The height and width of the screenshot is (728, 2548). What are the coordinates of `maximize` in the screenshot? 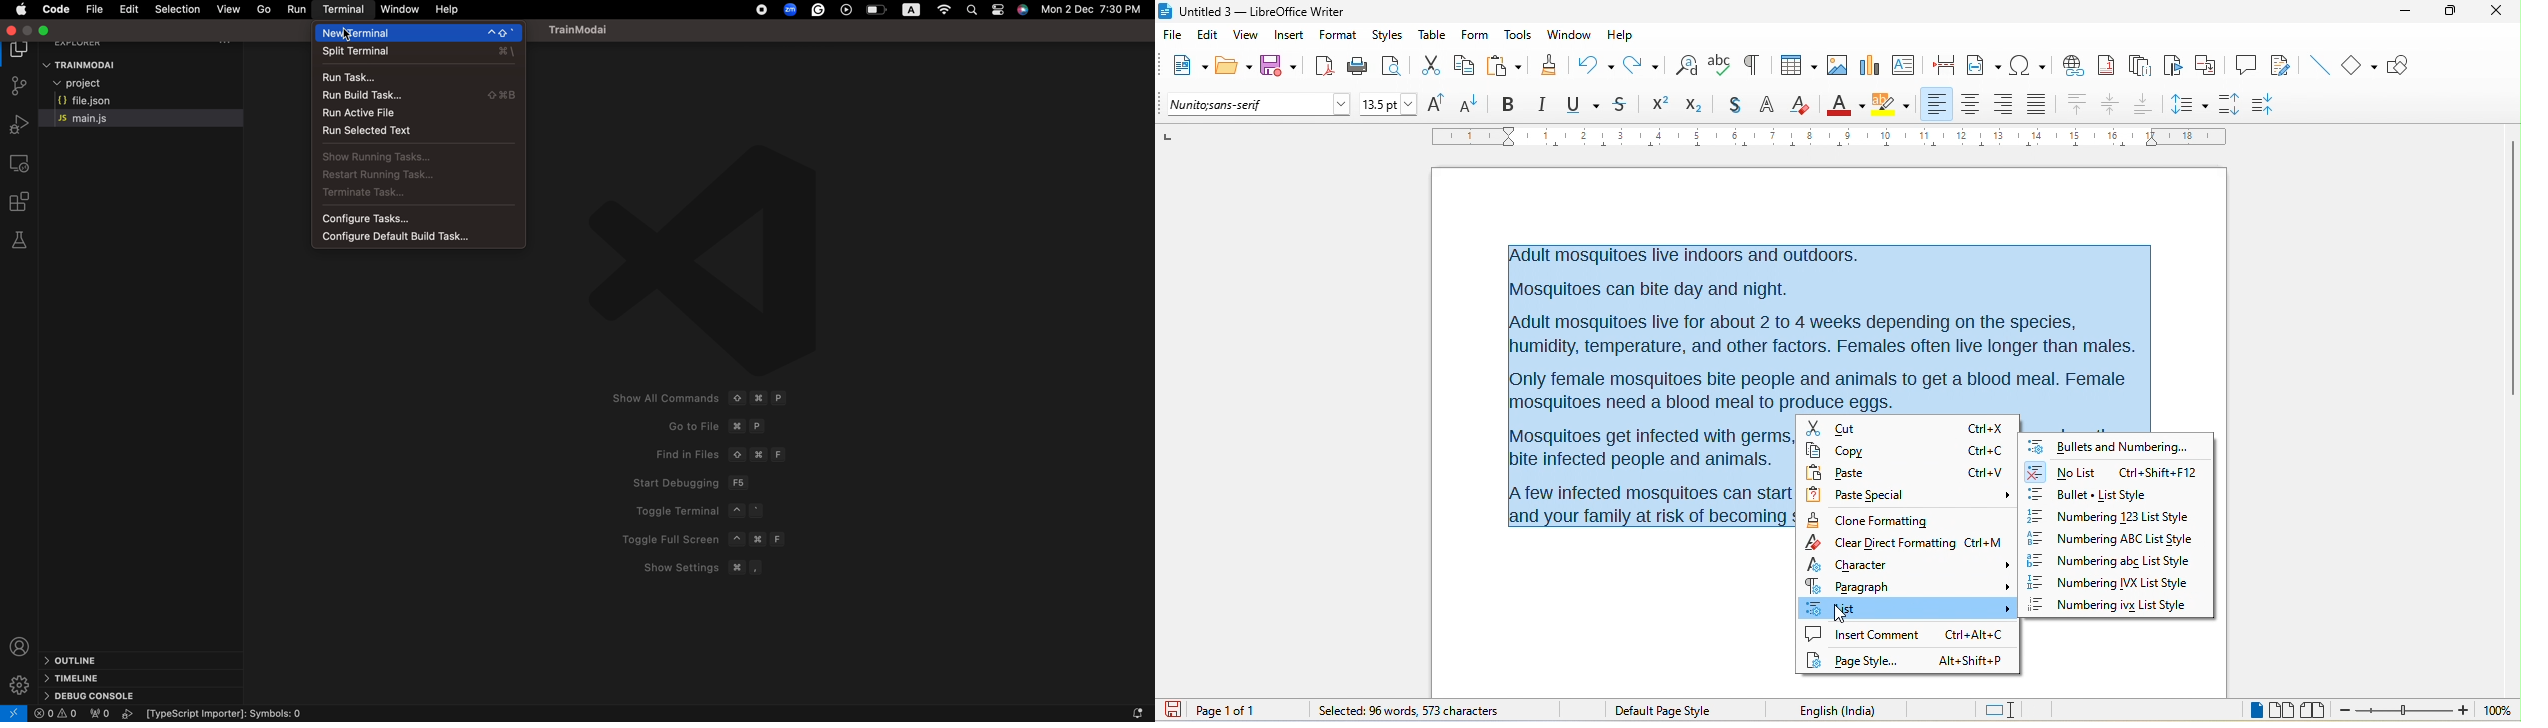 It's located at (2453, 15).